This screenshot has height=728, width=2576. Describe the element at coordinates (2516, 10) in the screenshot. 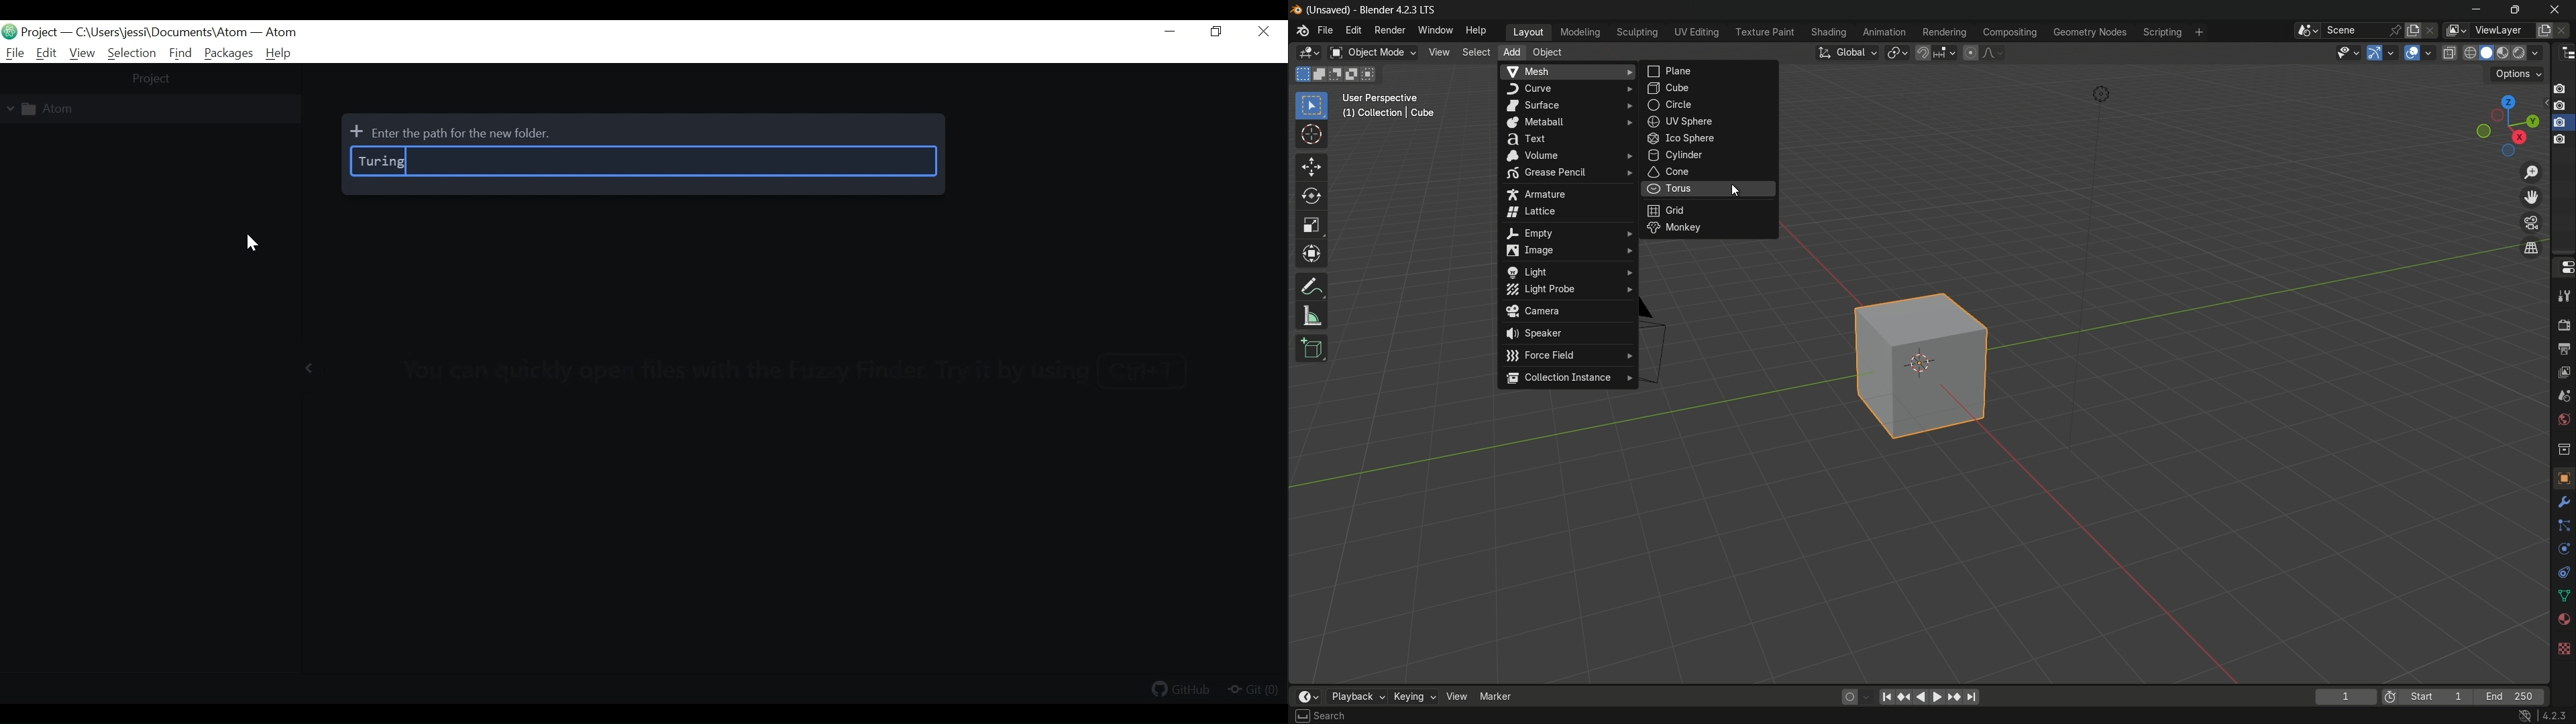

I see `maximize or restore` at that location.